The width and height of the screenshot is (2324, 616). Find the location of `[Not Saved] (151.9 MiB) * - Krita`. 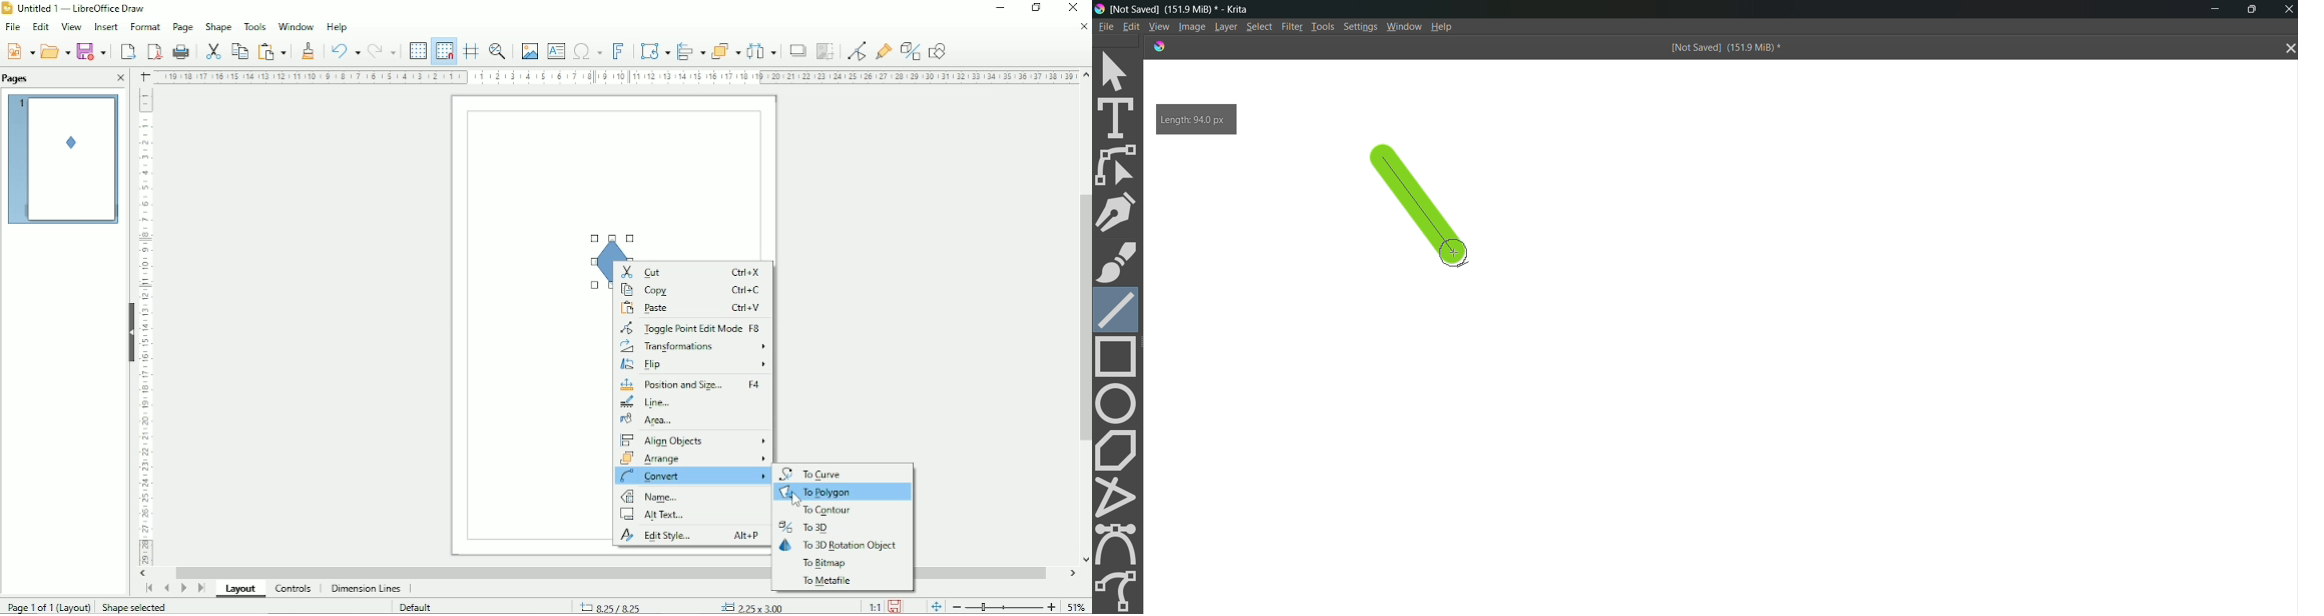

[Not Saved] (151.9 MiB) * - Krita is located at coordinates (1188, 9).